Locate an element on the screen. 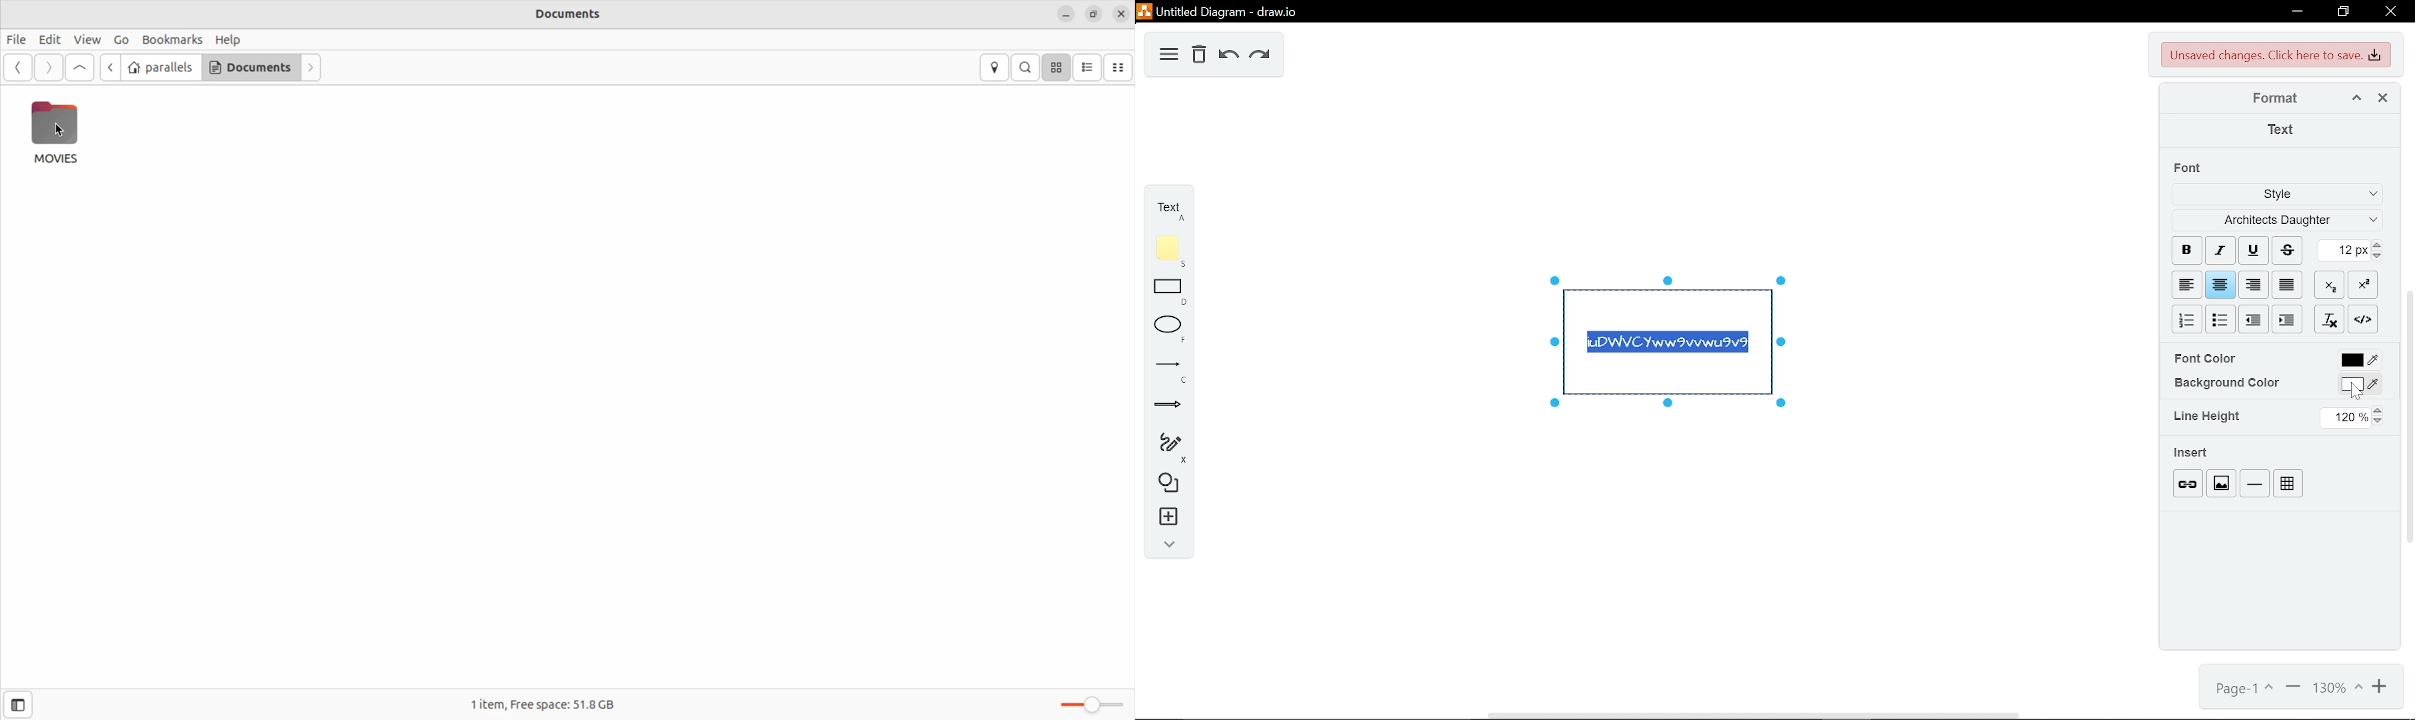 The image size is (2436, 728). rectangle is located at coordinates (1164, 291).